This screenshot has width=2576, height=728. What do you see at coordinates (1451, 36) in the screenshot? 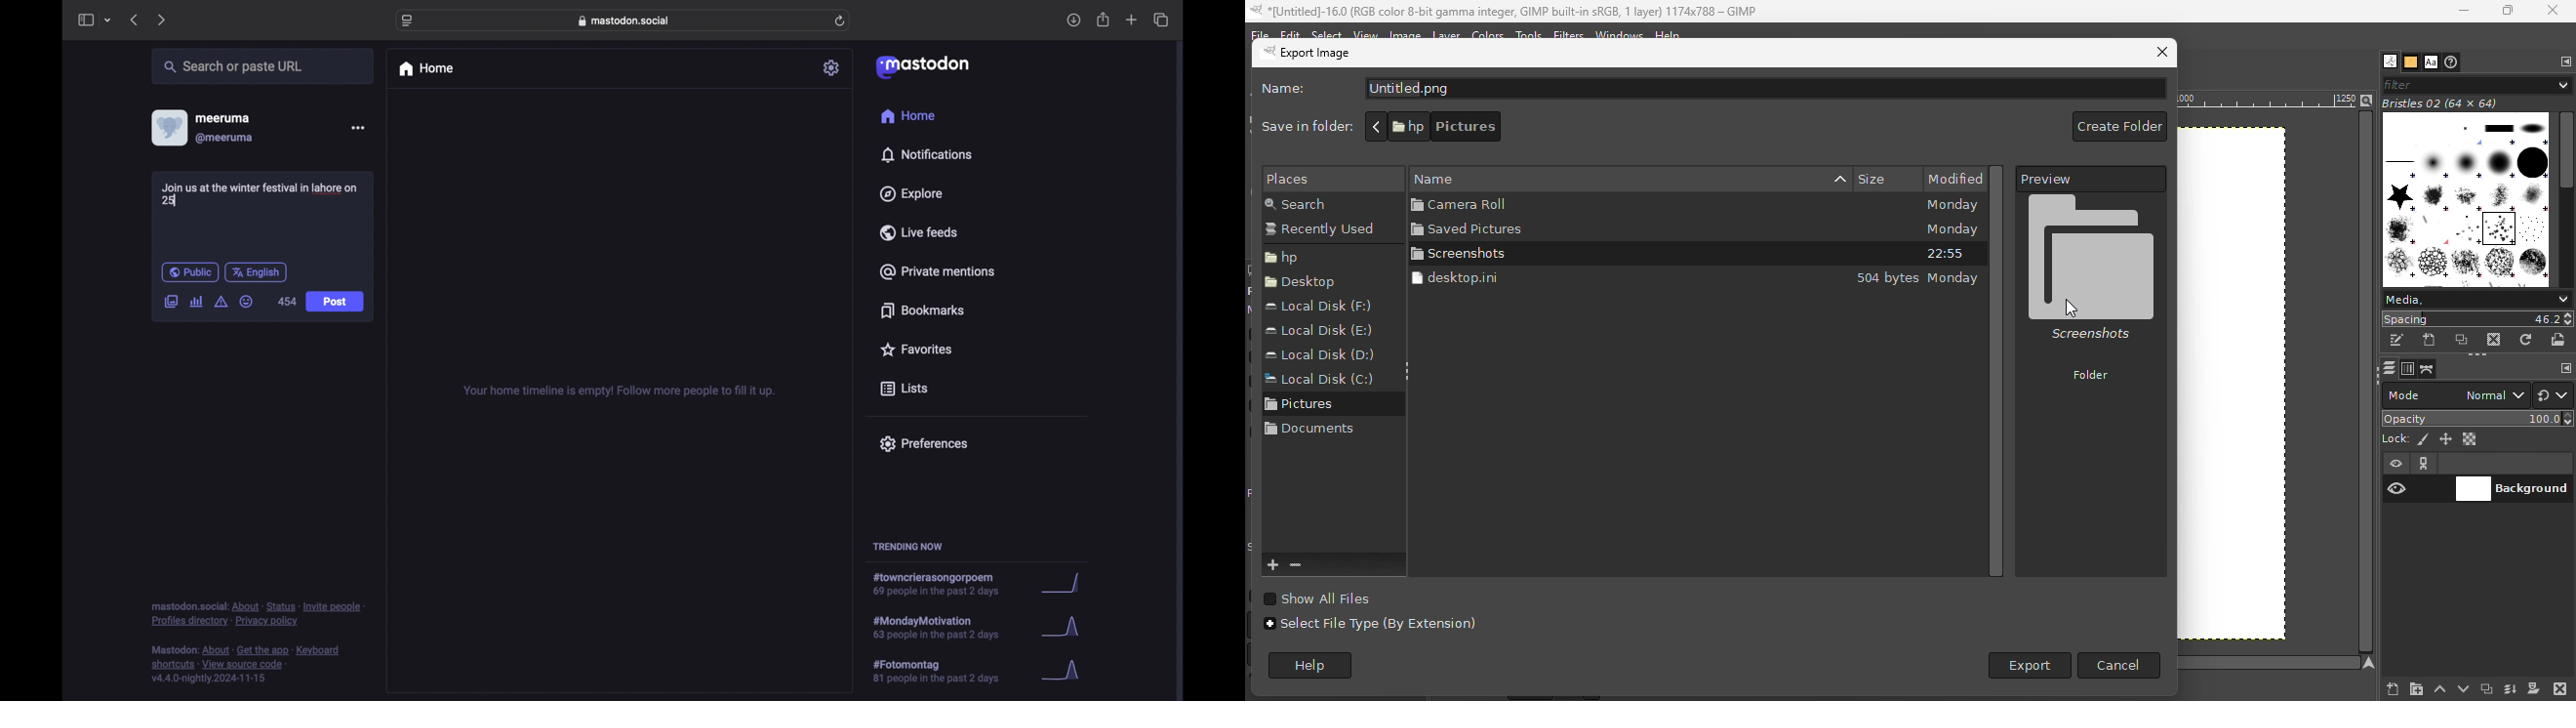
I see `Layer` at bounding box center [1451, 36].